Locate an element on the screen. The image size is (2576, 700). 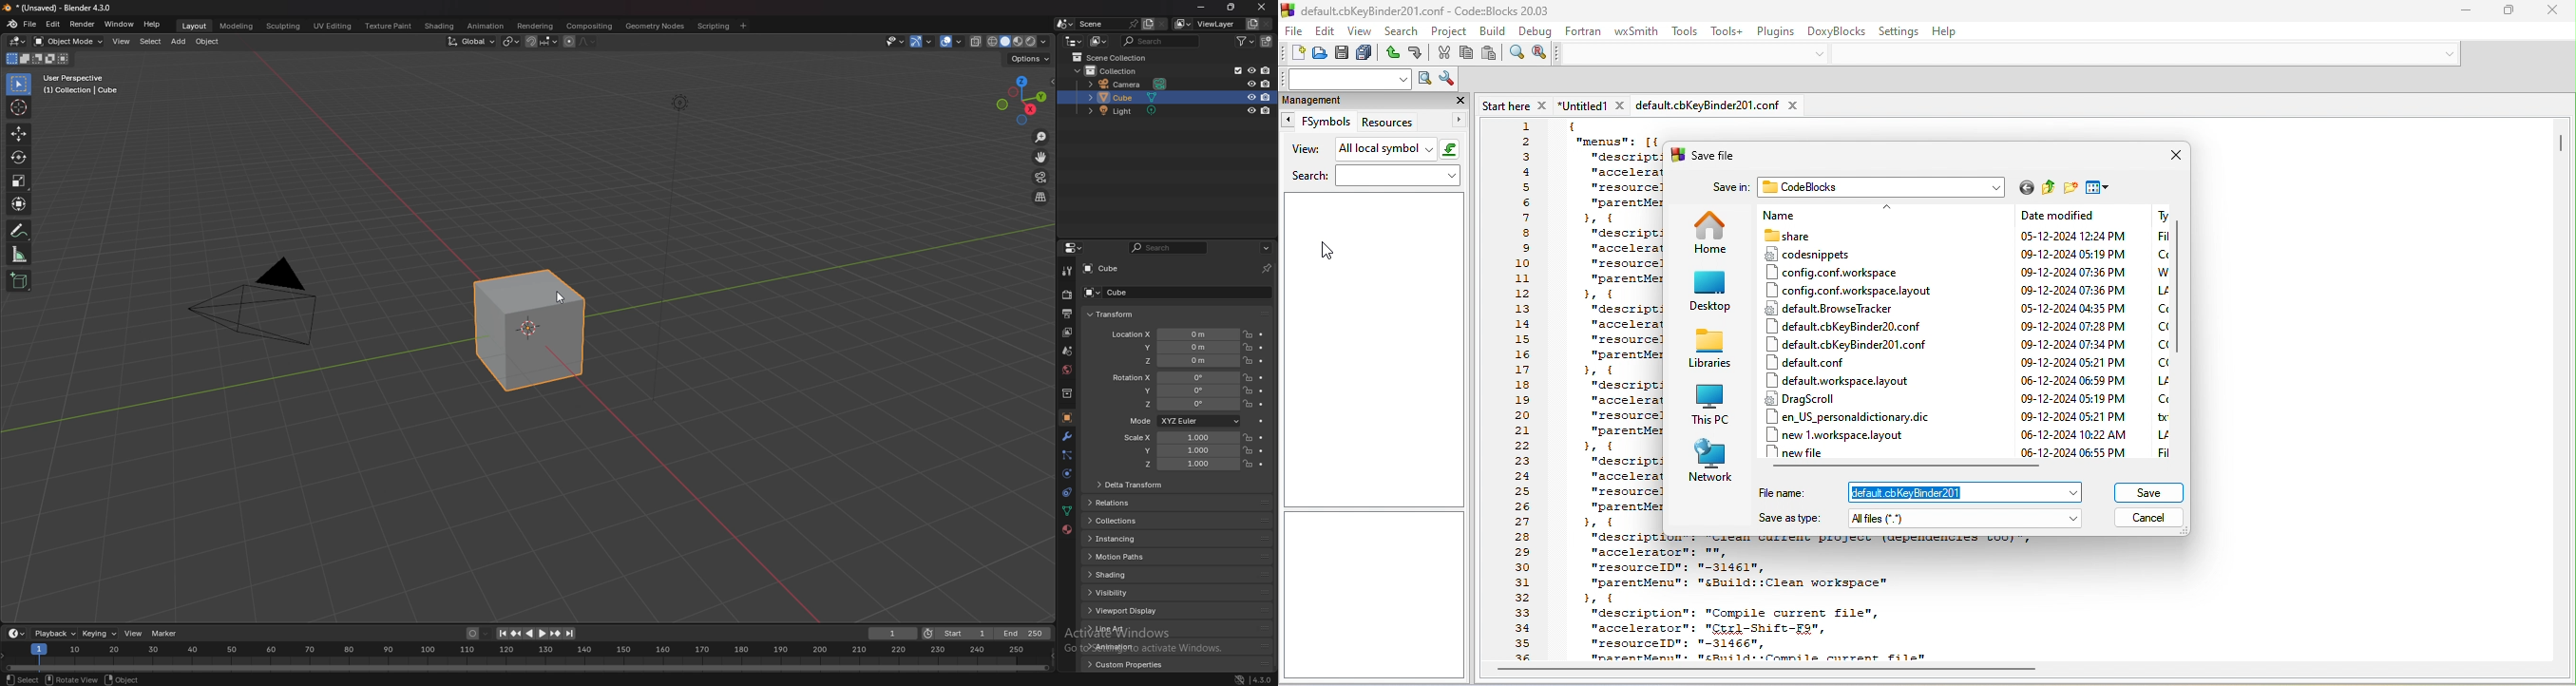
seek is located at coordinates (525, 657).